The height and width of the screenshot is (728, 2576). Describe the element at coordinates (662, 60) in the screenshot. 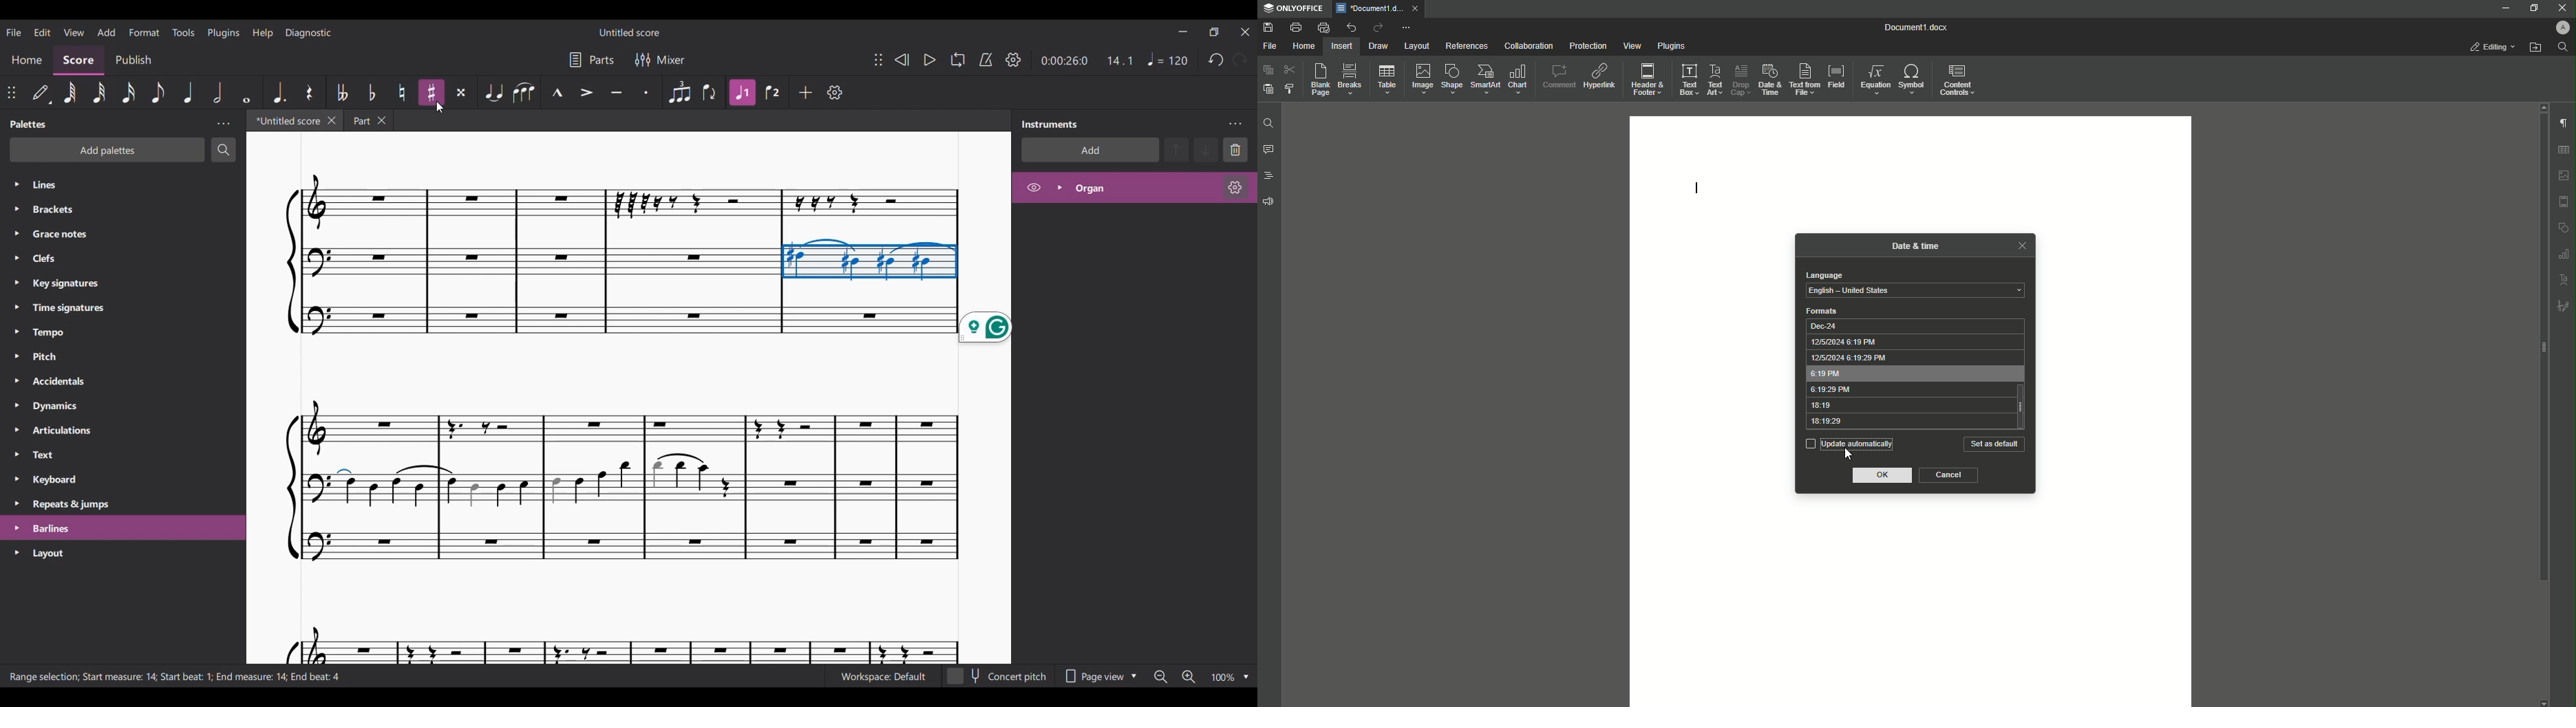

I see `Mixer settings` at that location.